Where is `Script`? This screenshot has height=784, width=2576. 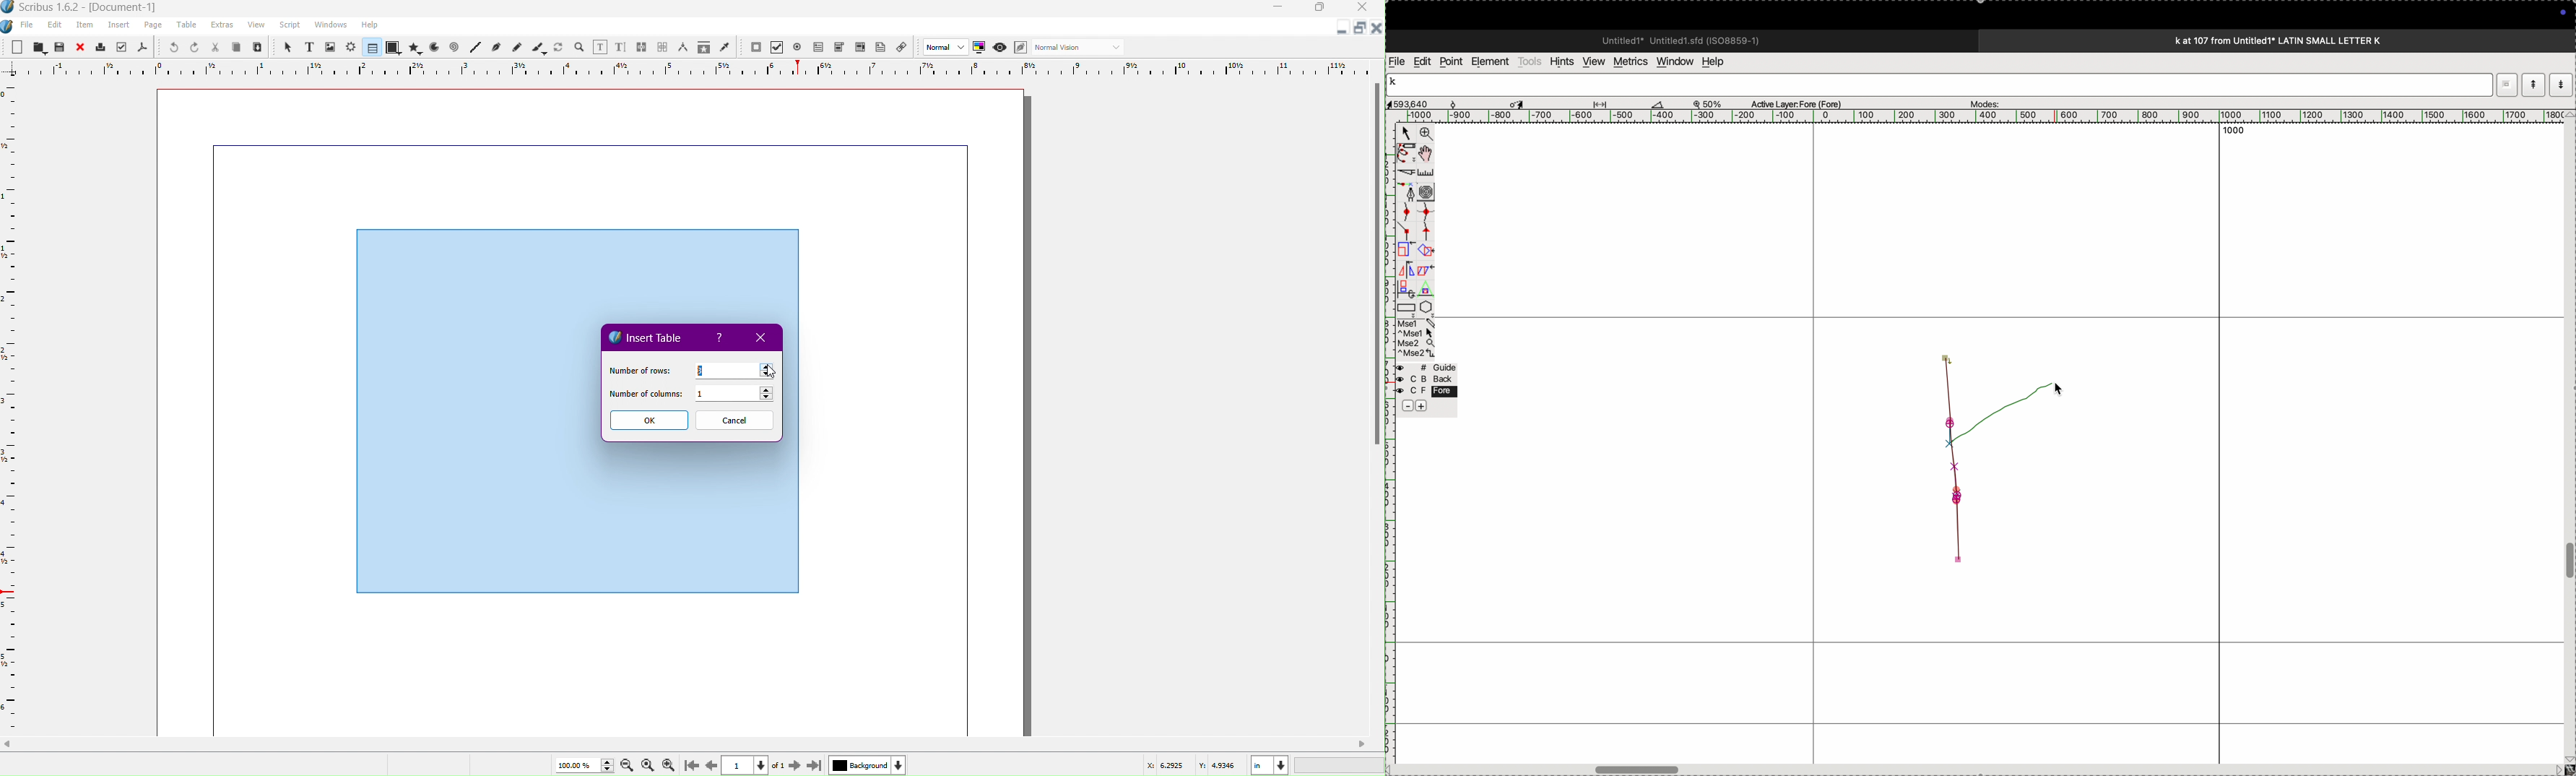 Script is located at coordinates (290, 25).